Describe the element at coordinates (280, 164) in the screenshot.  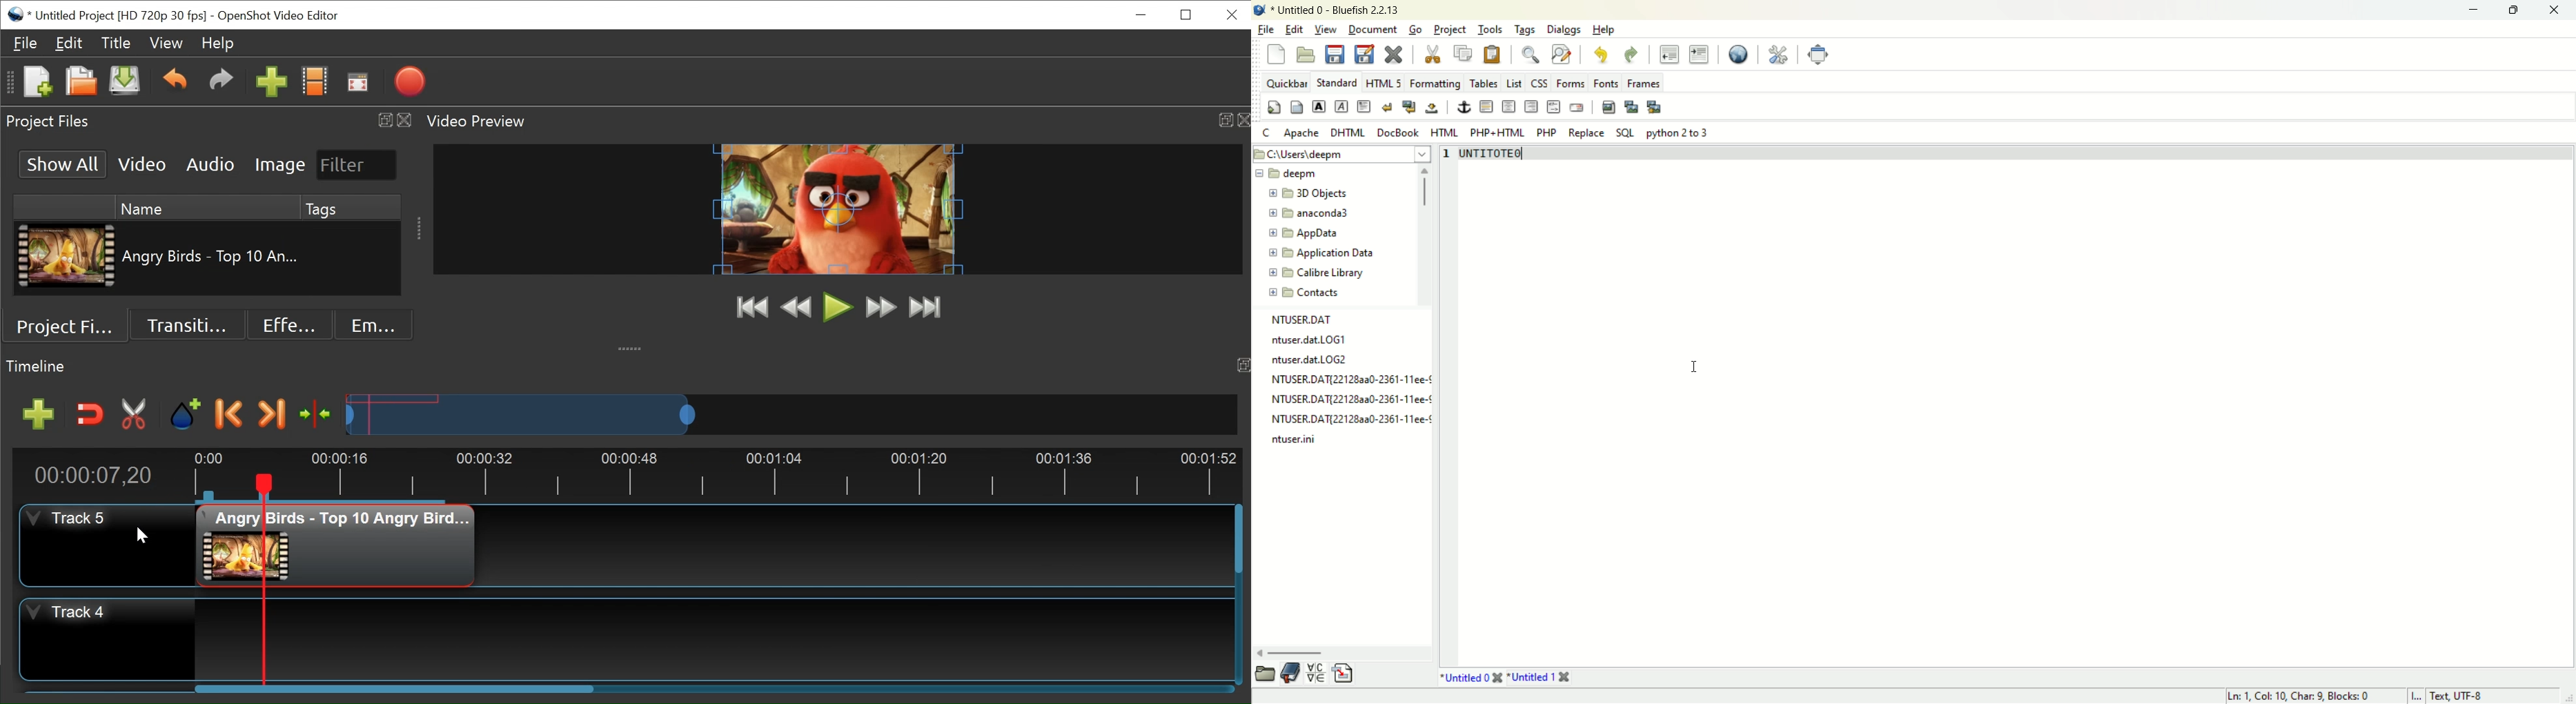
I see `Image` at that location.